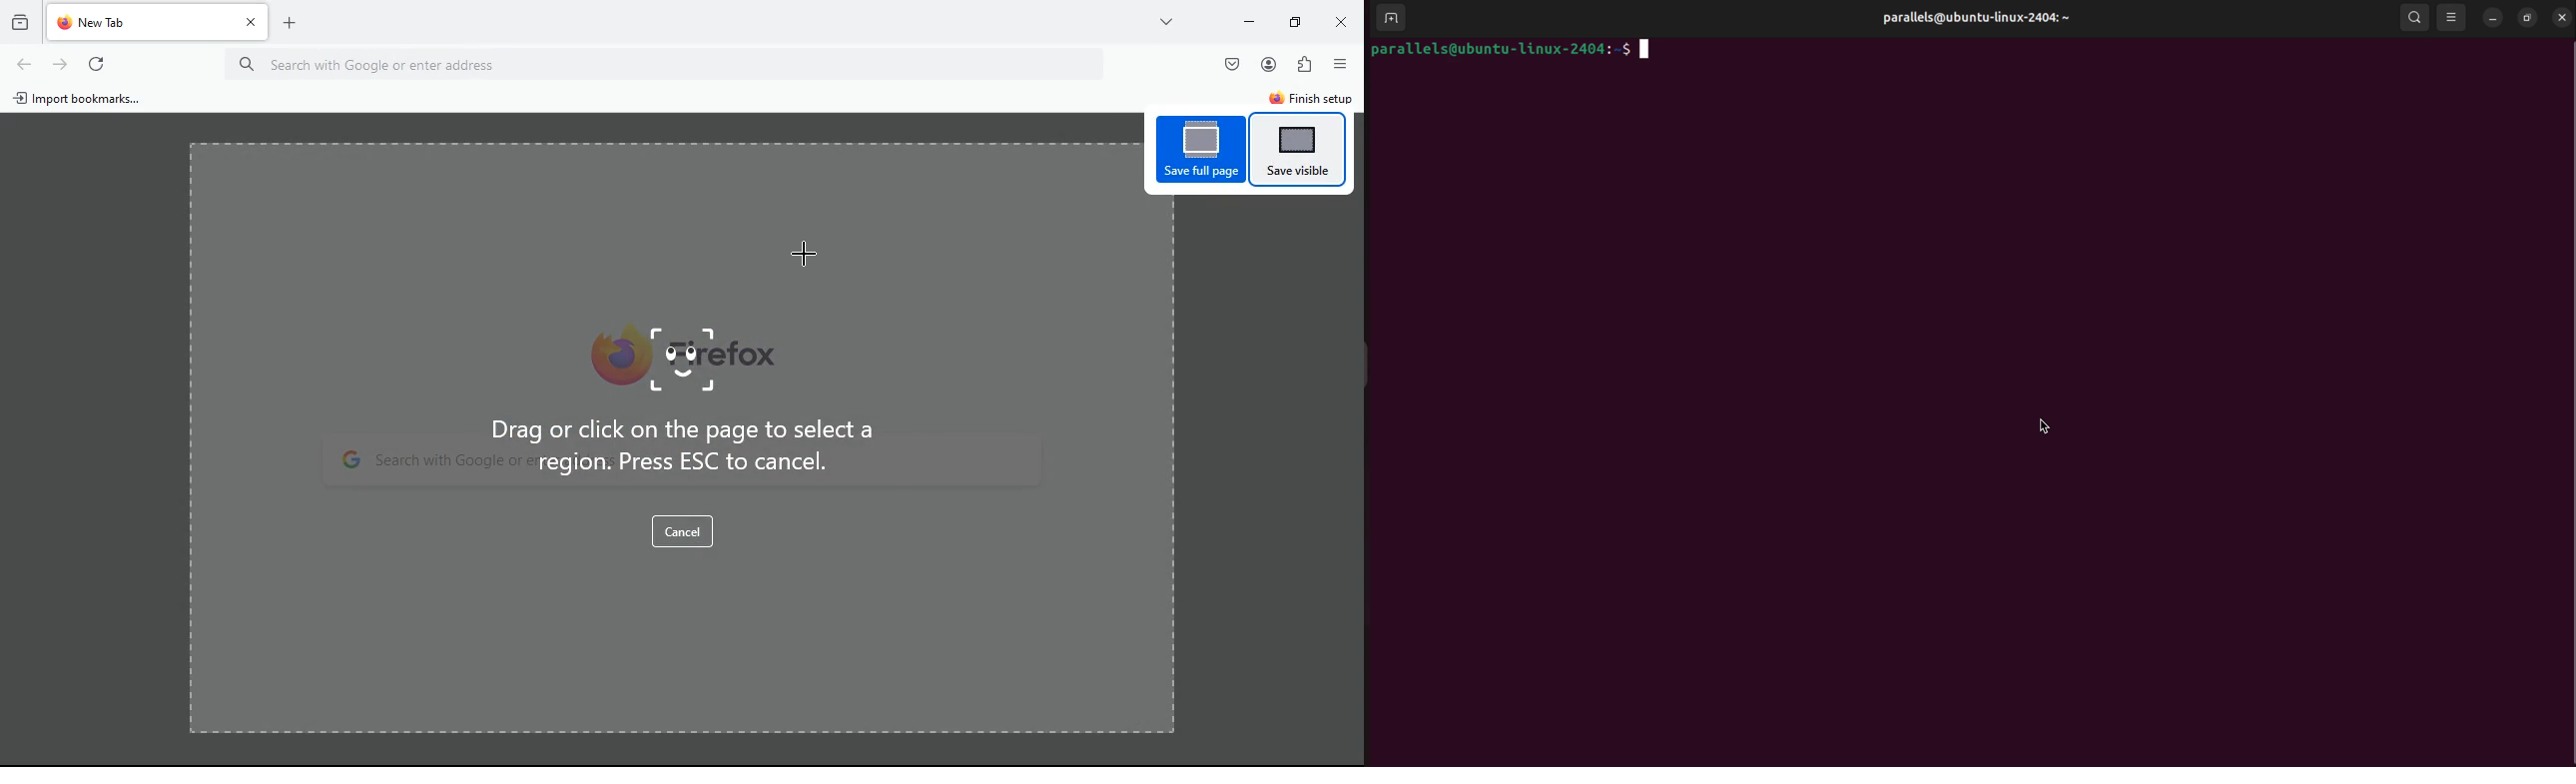 The image size is (2576, 784). Describe the element at coordinates (680, 66) in the screenshot. I see `Search bar` at that location.